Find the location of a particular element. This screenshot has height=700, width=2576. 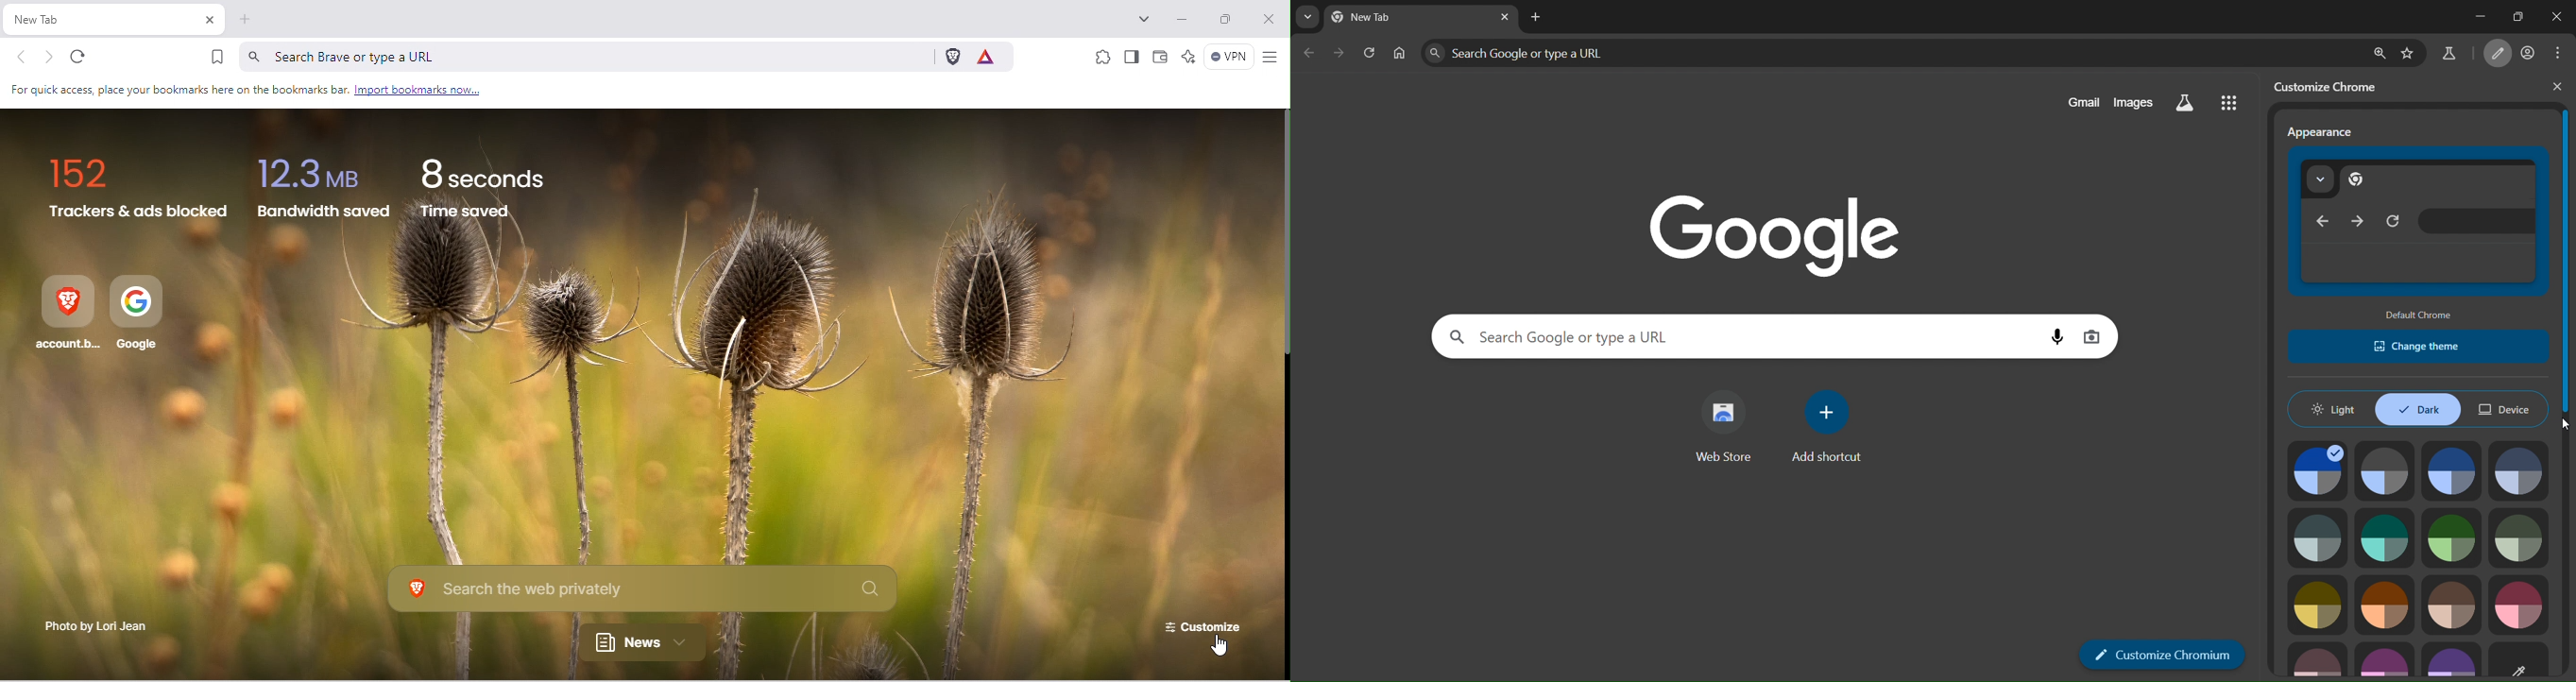

Search Google or type a URL is located at coordinates (1893, 54).